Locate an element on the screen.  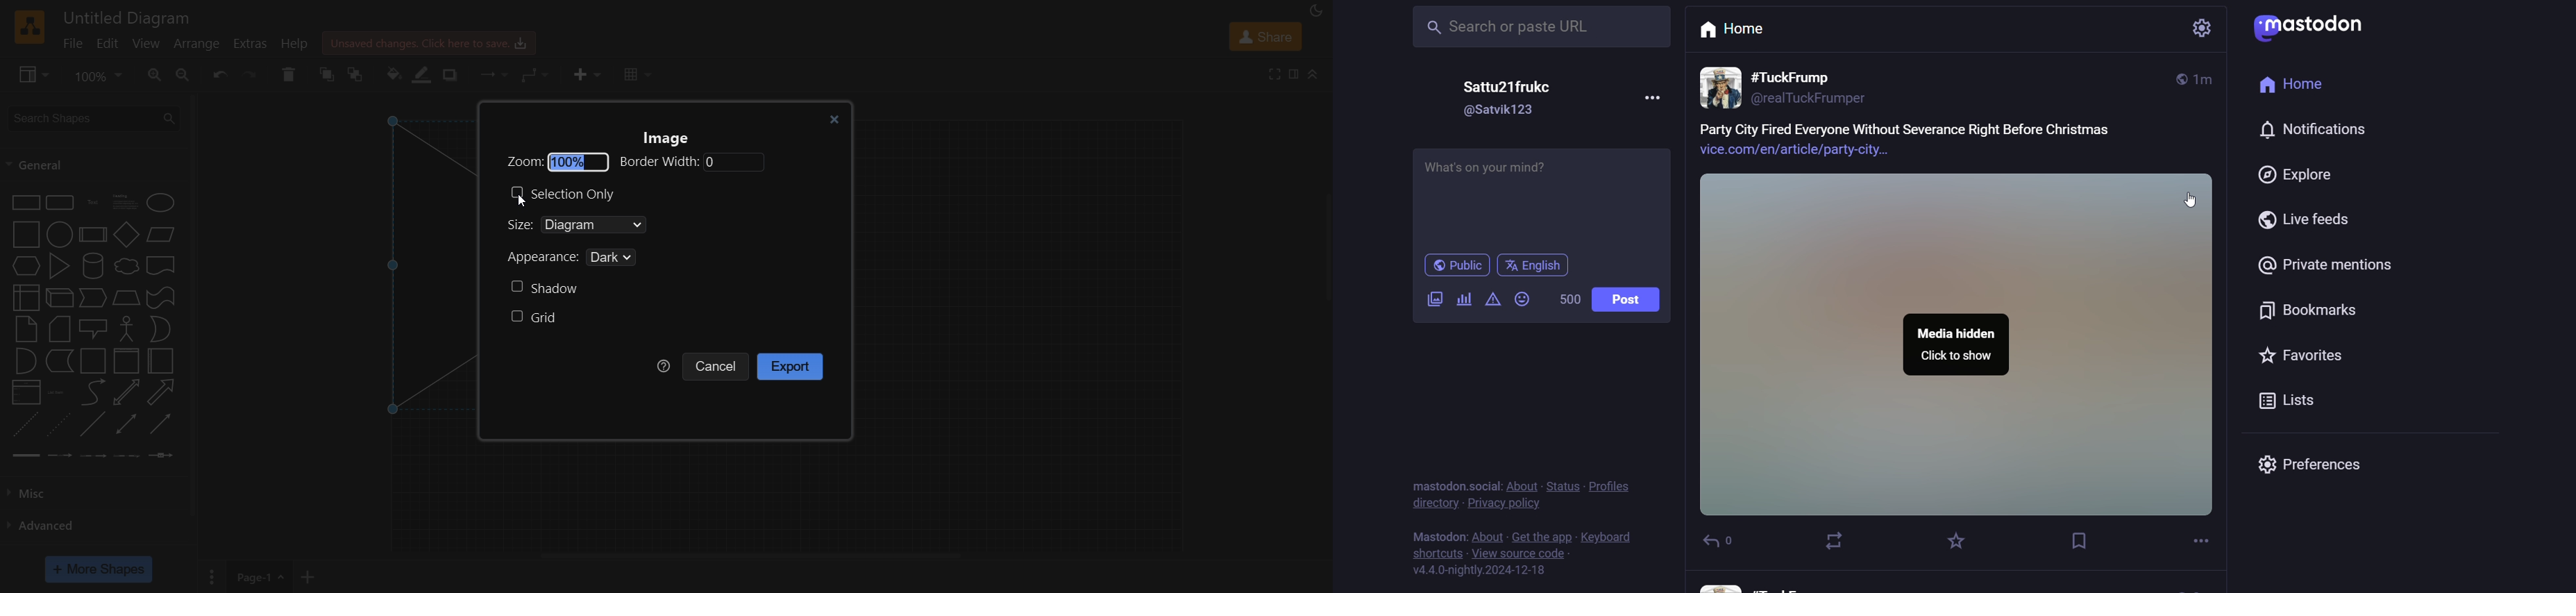
close is located at coordinates (832, 118).